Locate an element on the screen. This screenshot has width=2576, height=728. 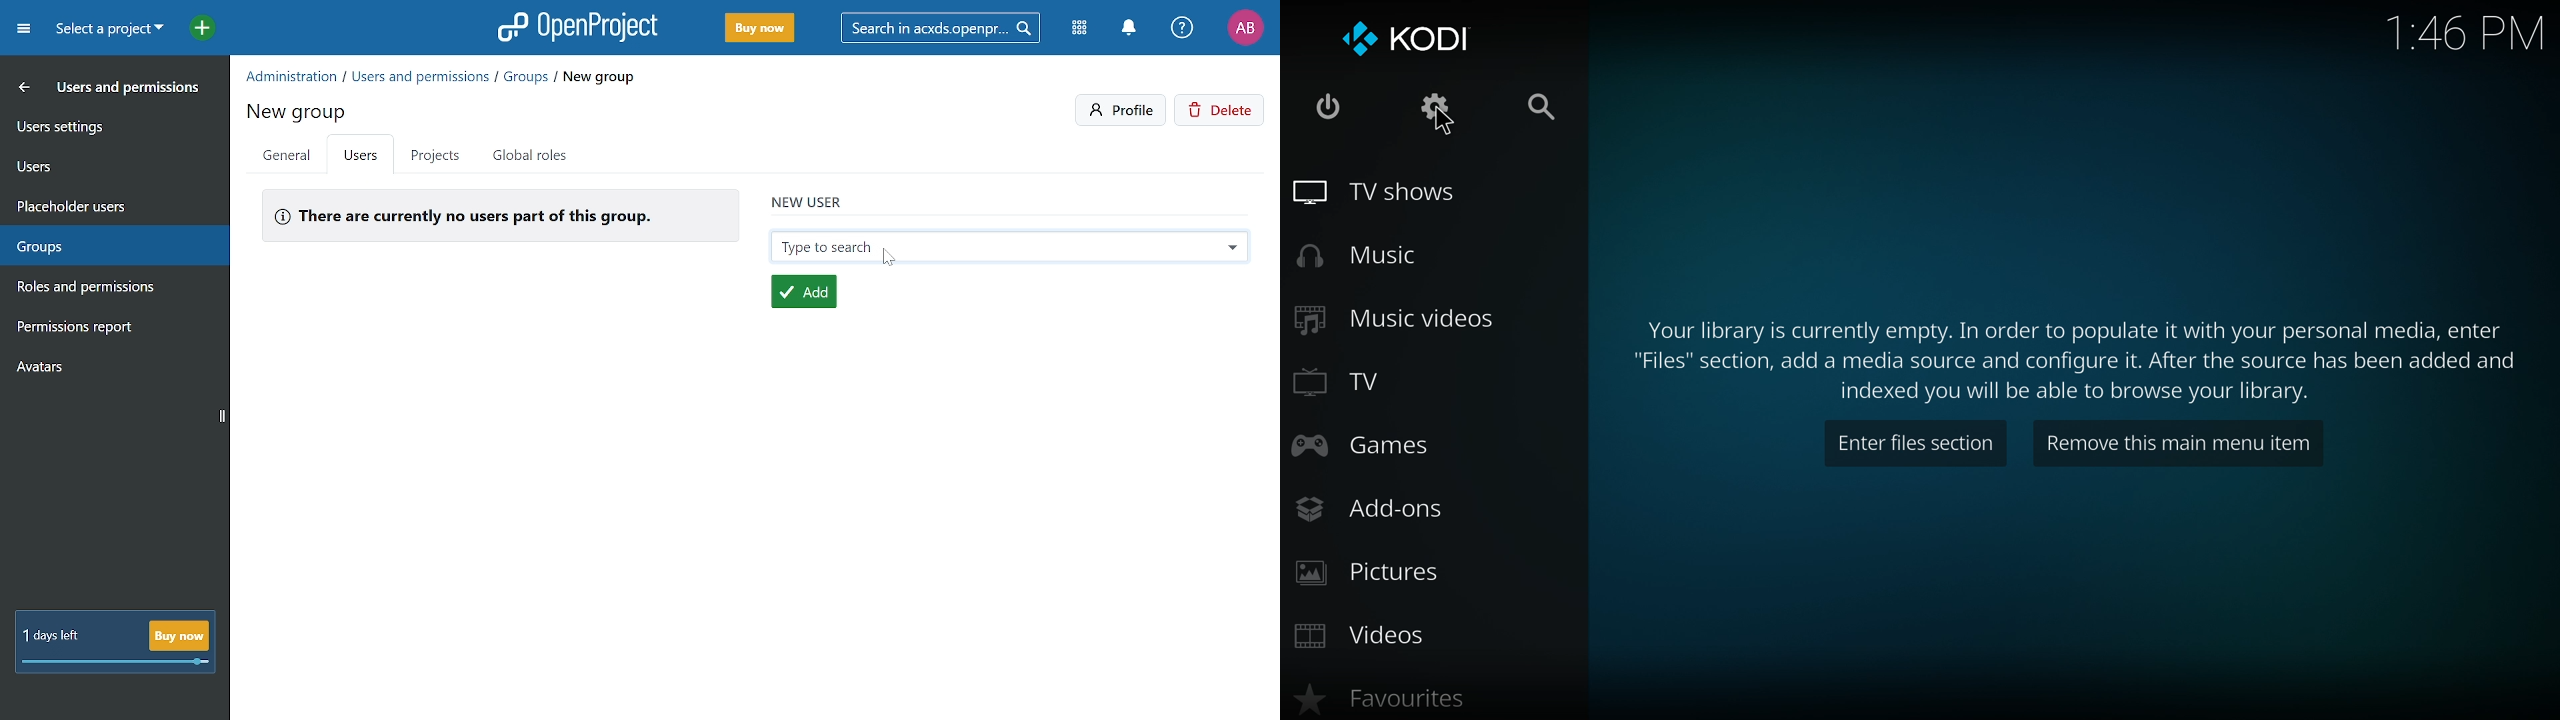
tv shows is located at coordinates (1390, 193).